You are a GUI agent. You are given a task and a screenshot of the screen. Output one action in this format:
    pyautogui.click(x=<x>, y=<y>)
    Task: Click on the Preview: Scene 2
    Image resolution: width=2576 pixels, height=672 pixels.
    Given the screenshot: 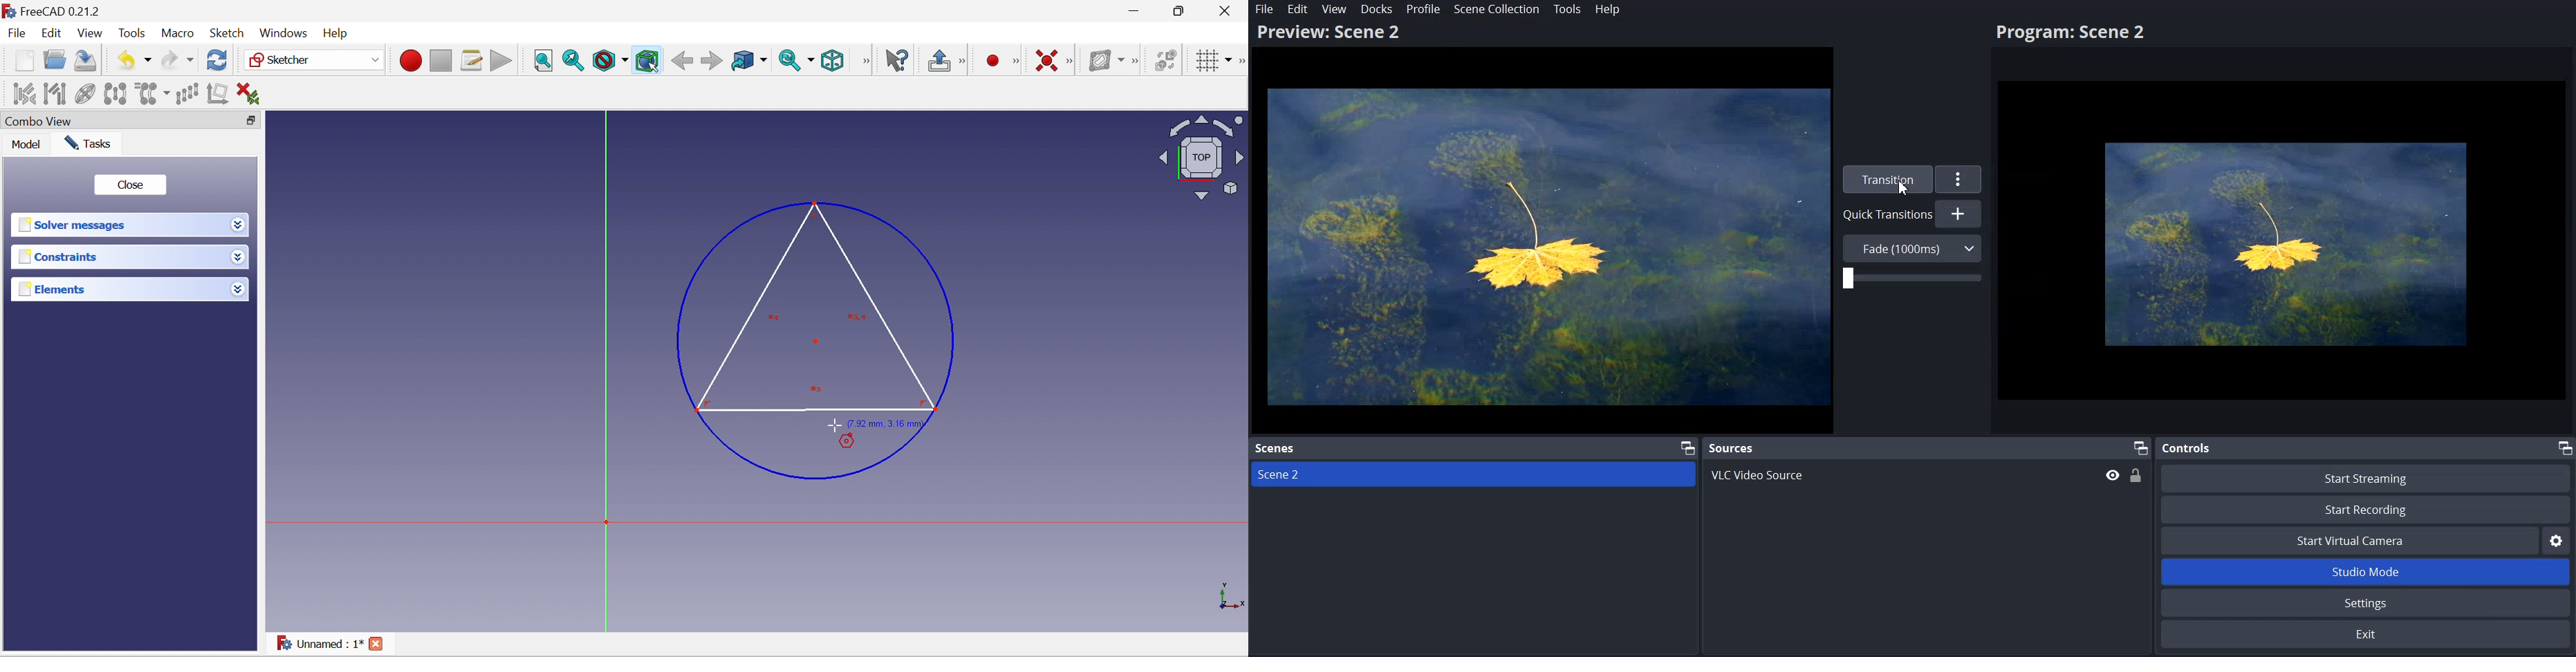 What is the action you would take?
    pyautogui.click(x=1335, y=35)
    